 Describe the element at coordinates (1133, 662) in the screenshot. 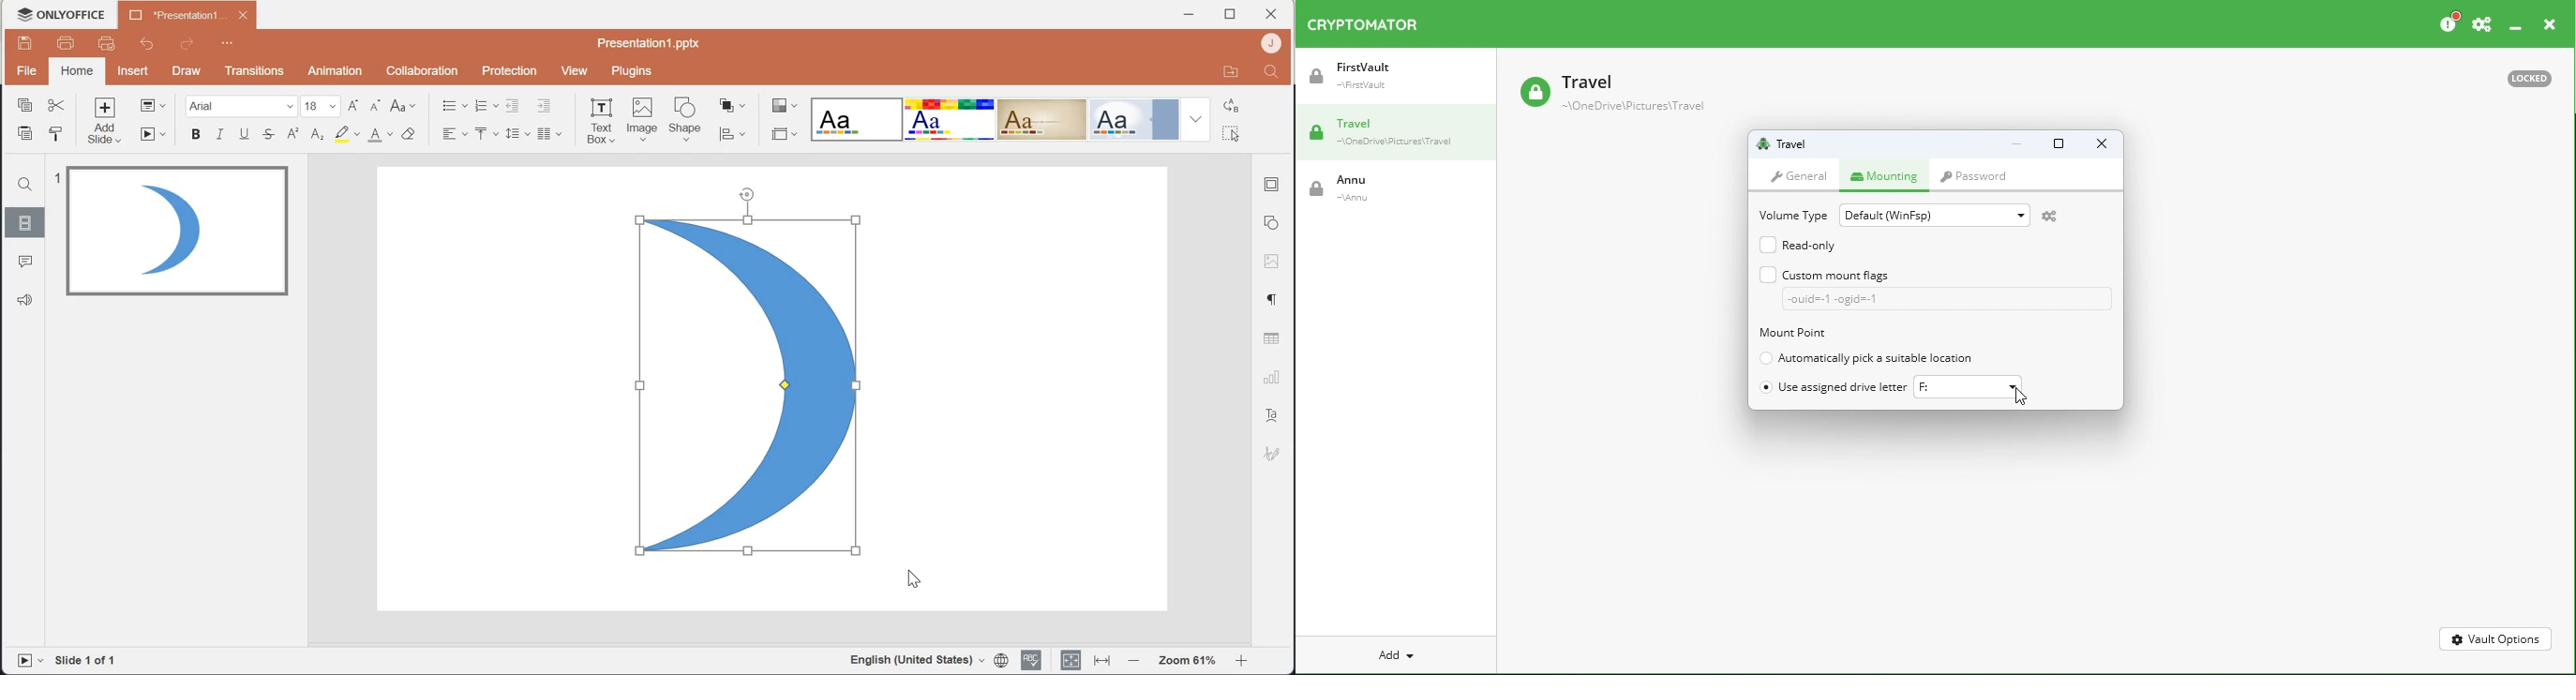

I see `Zoom out` at that location.